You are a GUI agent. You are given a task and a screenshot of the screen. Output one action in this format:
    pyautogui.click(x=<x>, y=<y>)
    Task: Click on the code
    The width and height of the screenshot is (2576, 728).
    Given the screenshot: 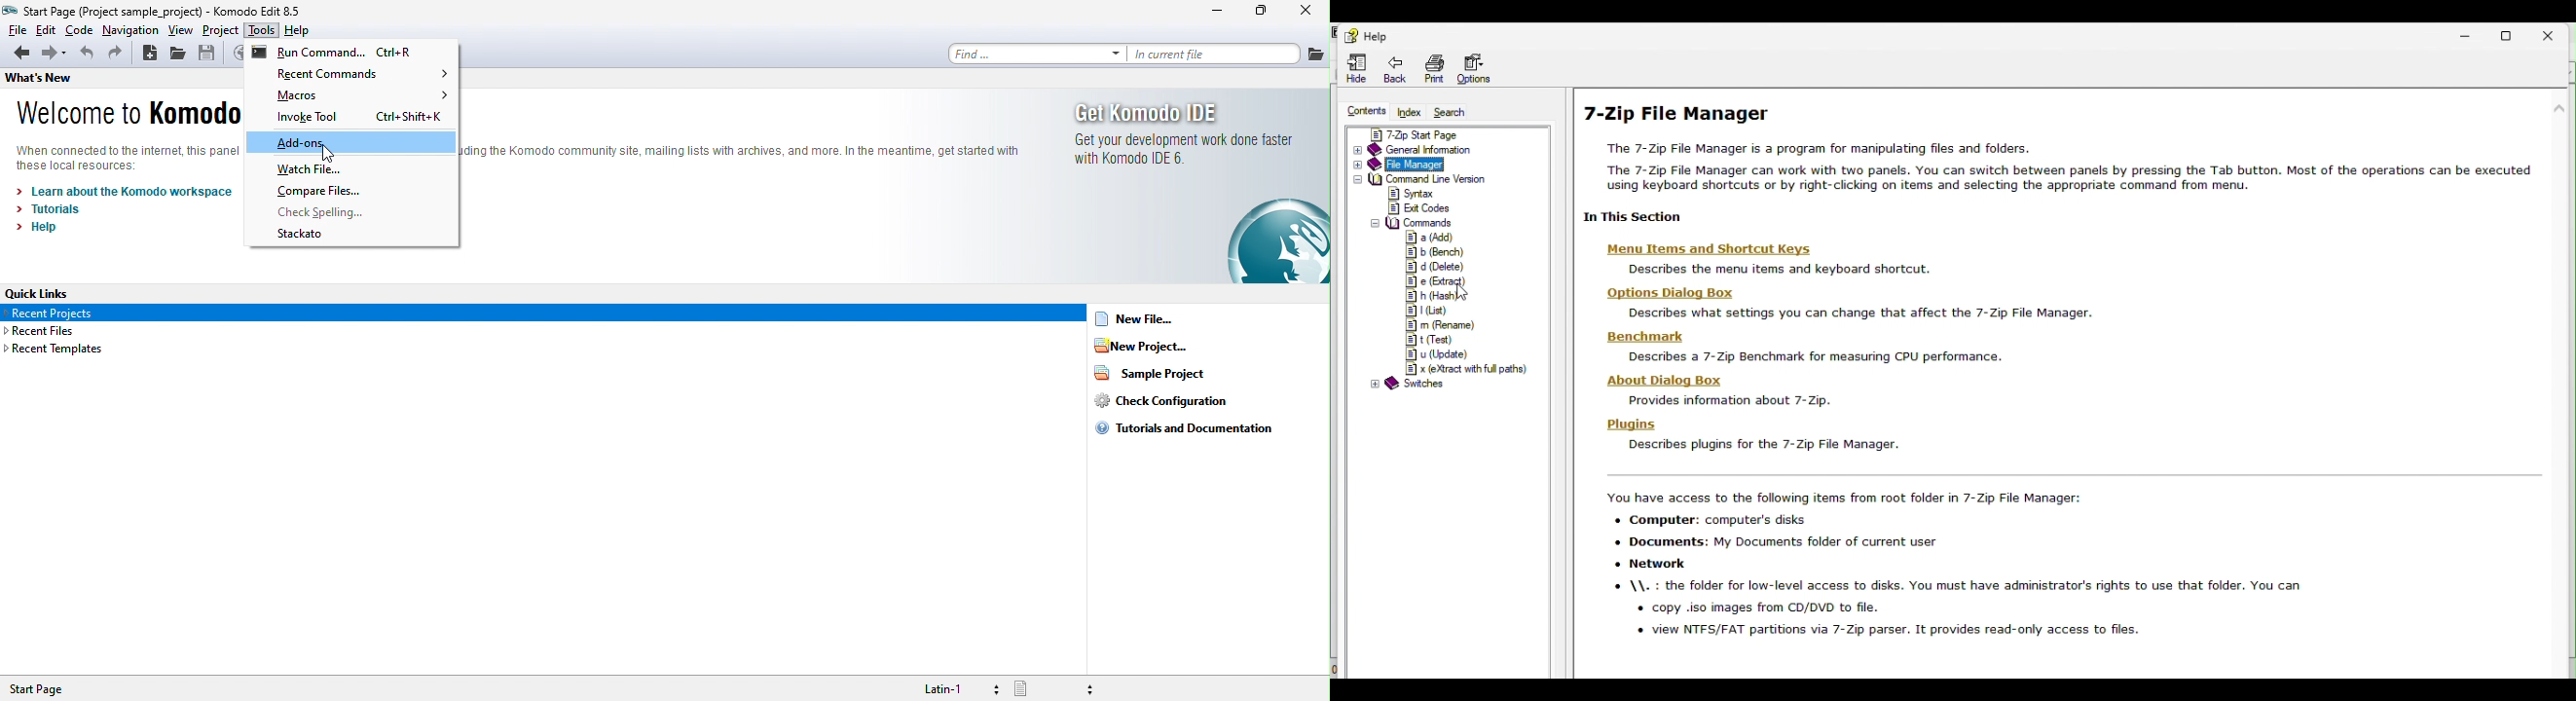 What is the action you would take?
    pyautogui.click(x=79, y=30)
    